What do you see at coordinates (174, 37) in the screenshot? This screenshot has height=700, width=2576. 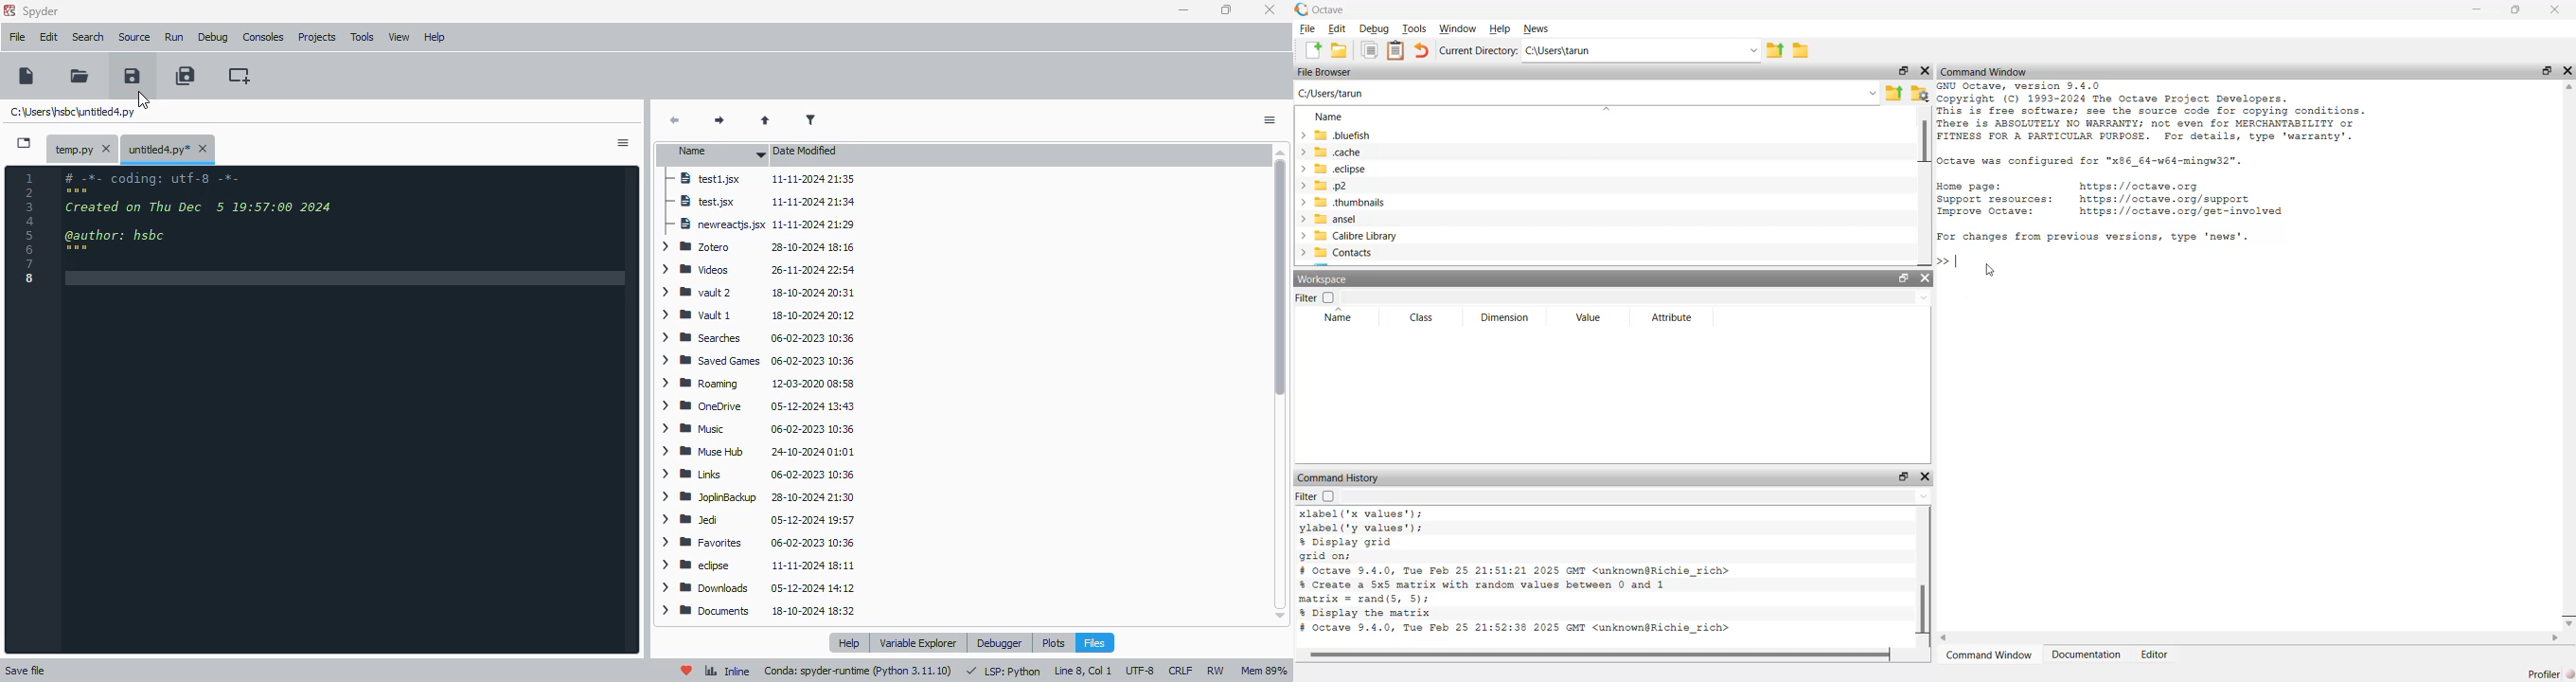 I see `run` at bounding box center [174, 37].